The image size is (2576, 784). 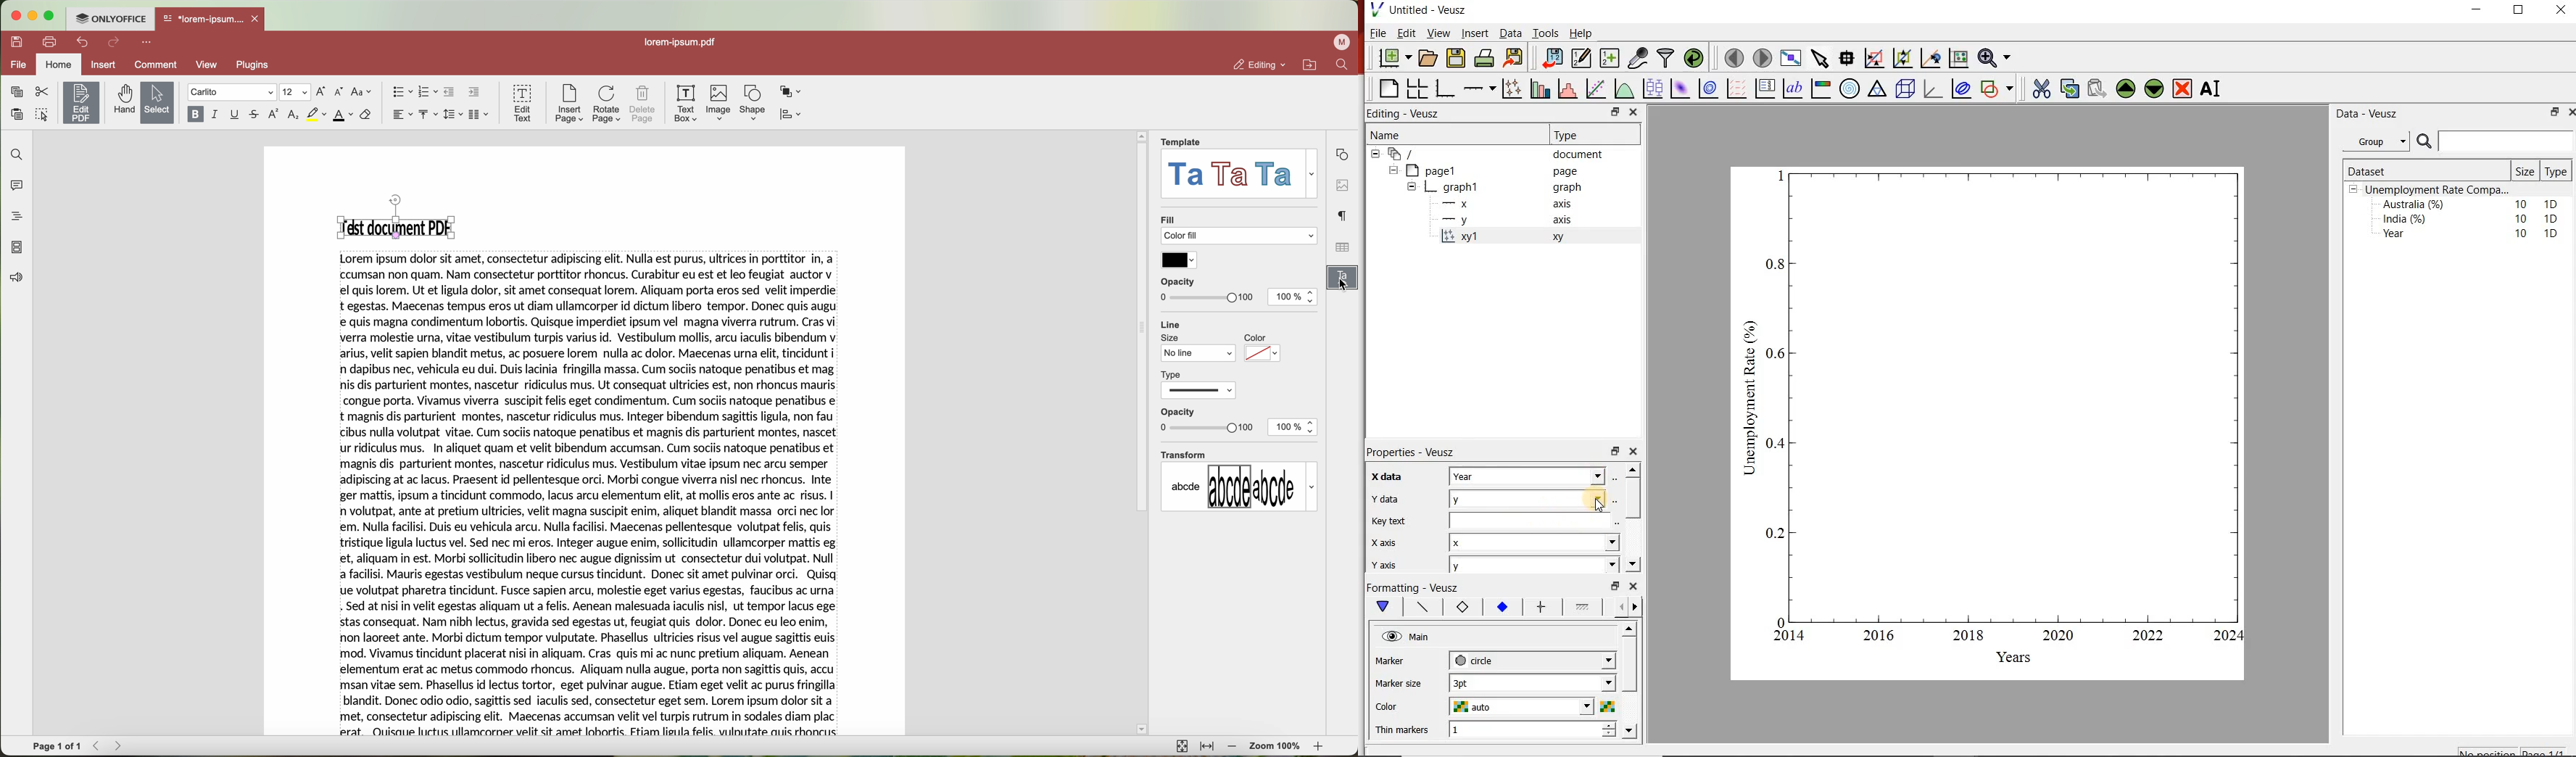 What do you see at coordinates (1531, 658) in the screenshot?
I see `circle` at bounding box center [1531, 658].